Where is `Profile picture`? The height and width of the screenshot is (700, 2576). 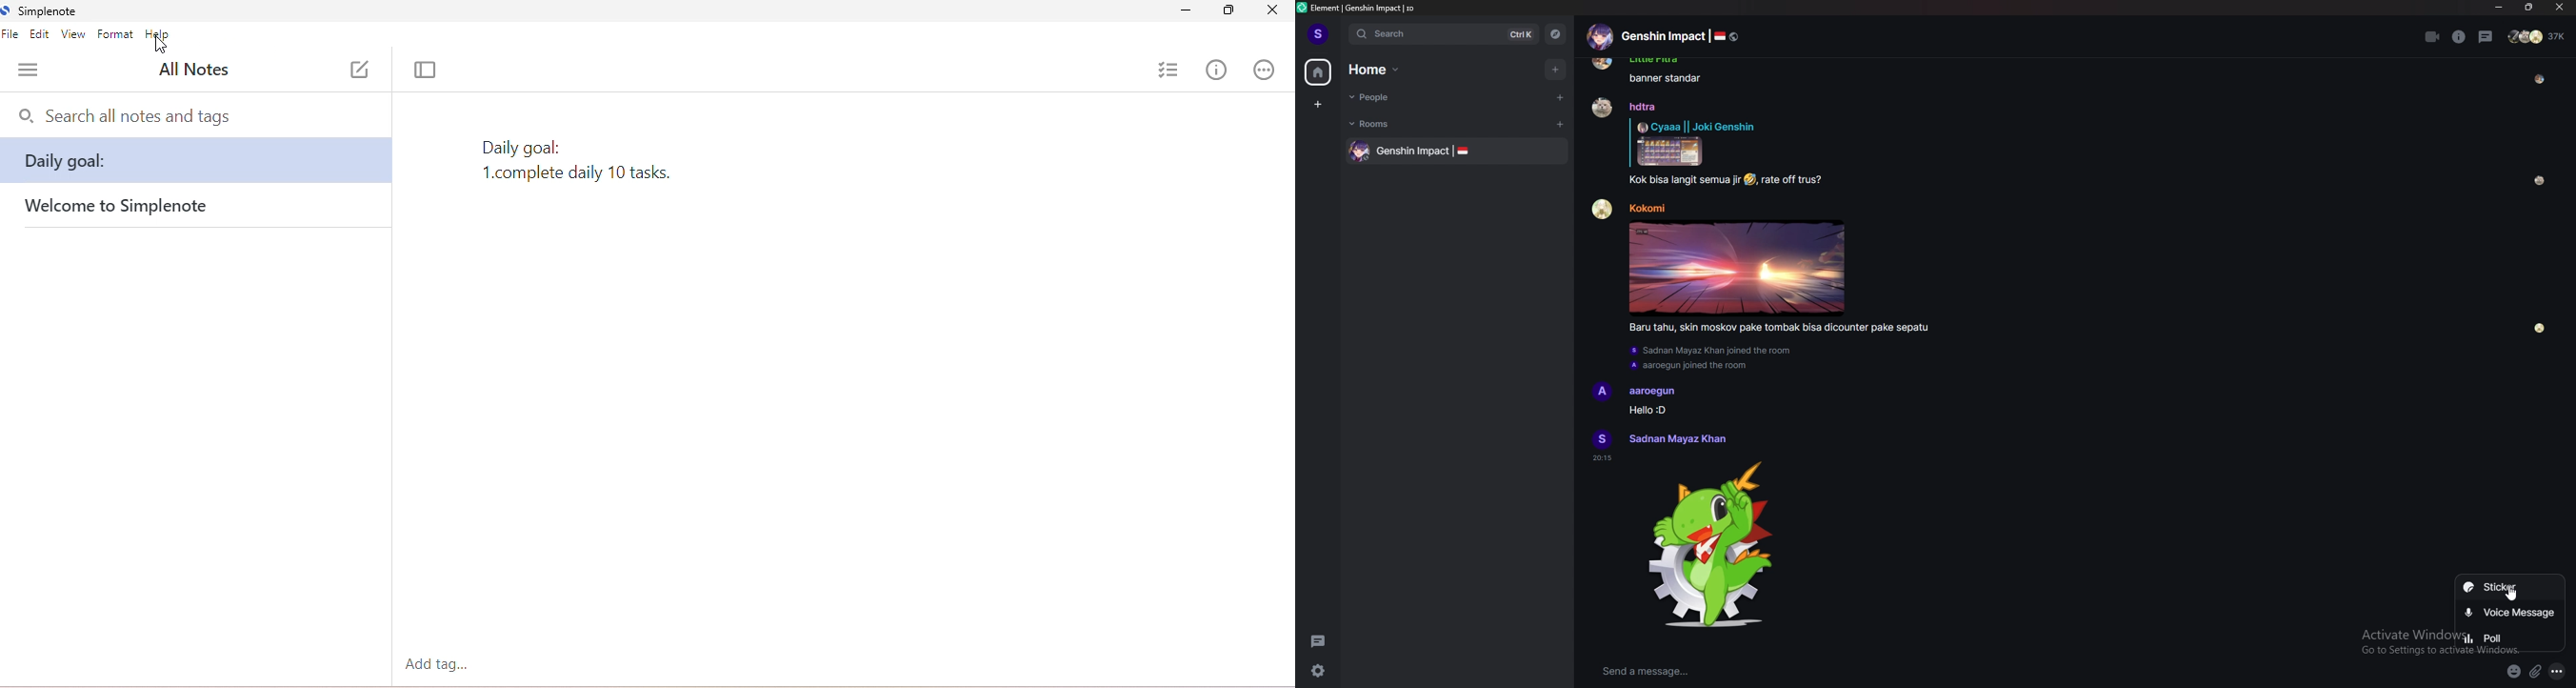 Profile picture is located at coordinates (1602, 107).